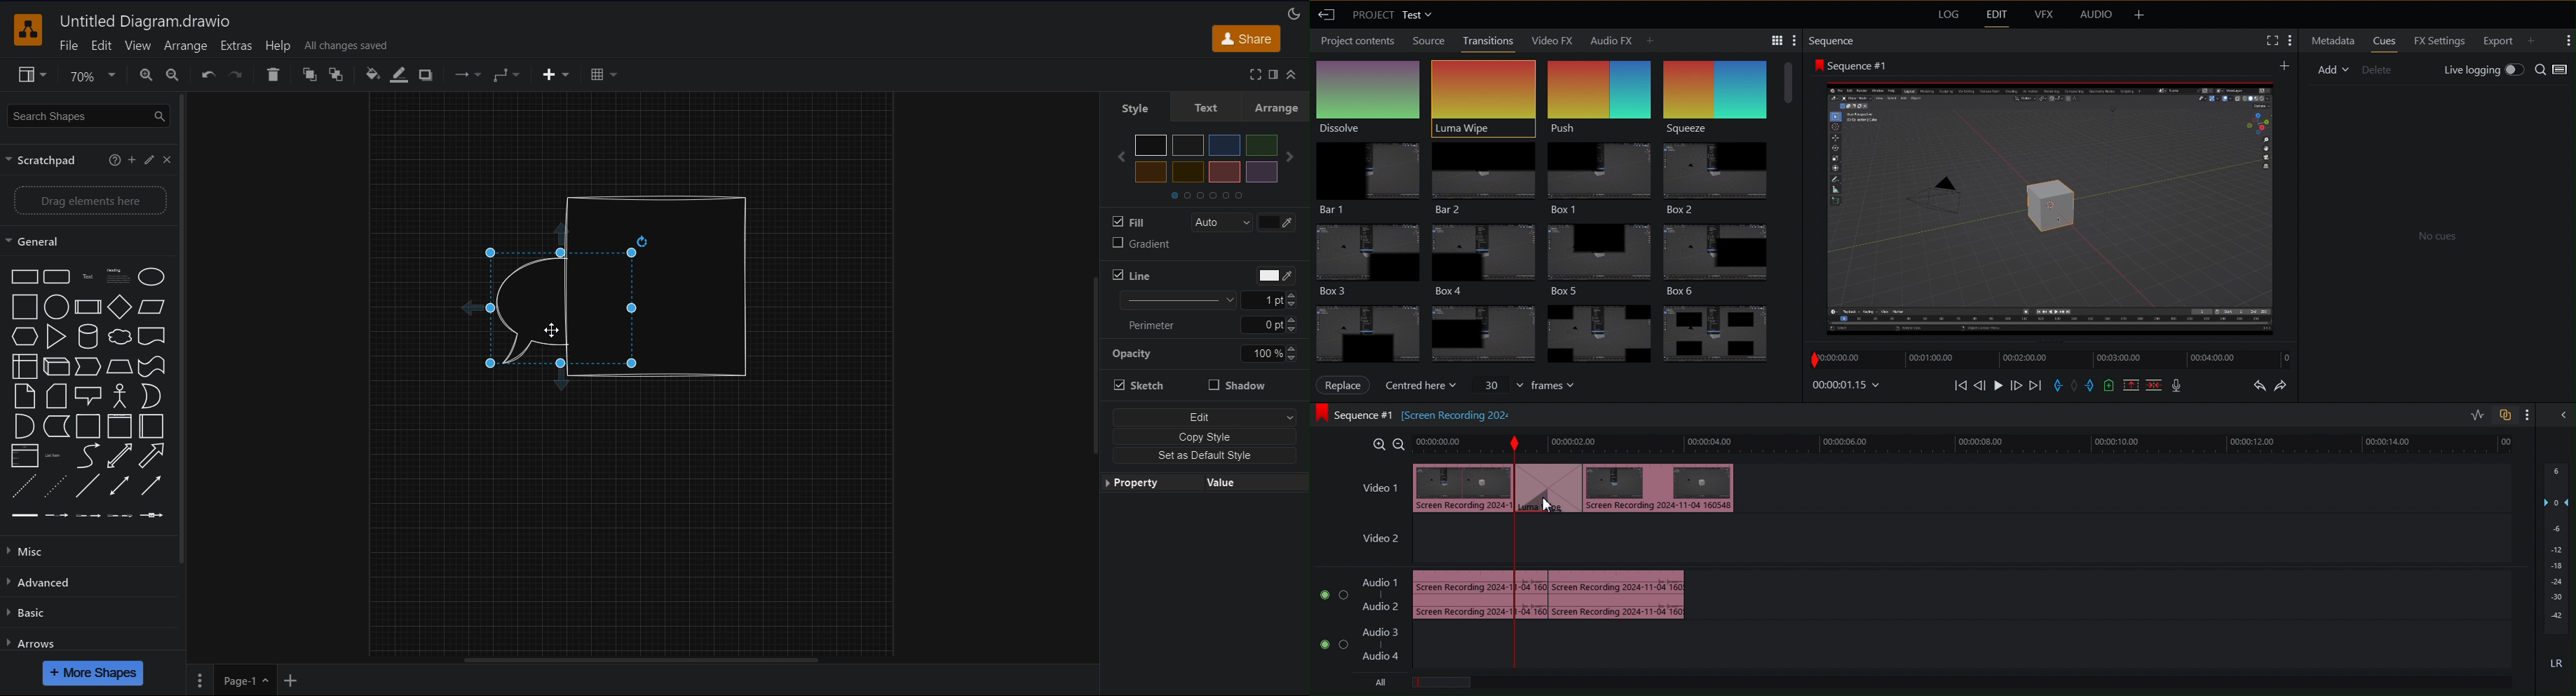  Describe the element at coordinates (2484, 69) in the screenshot. I see `Live Logging` at that location.